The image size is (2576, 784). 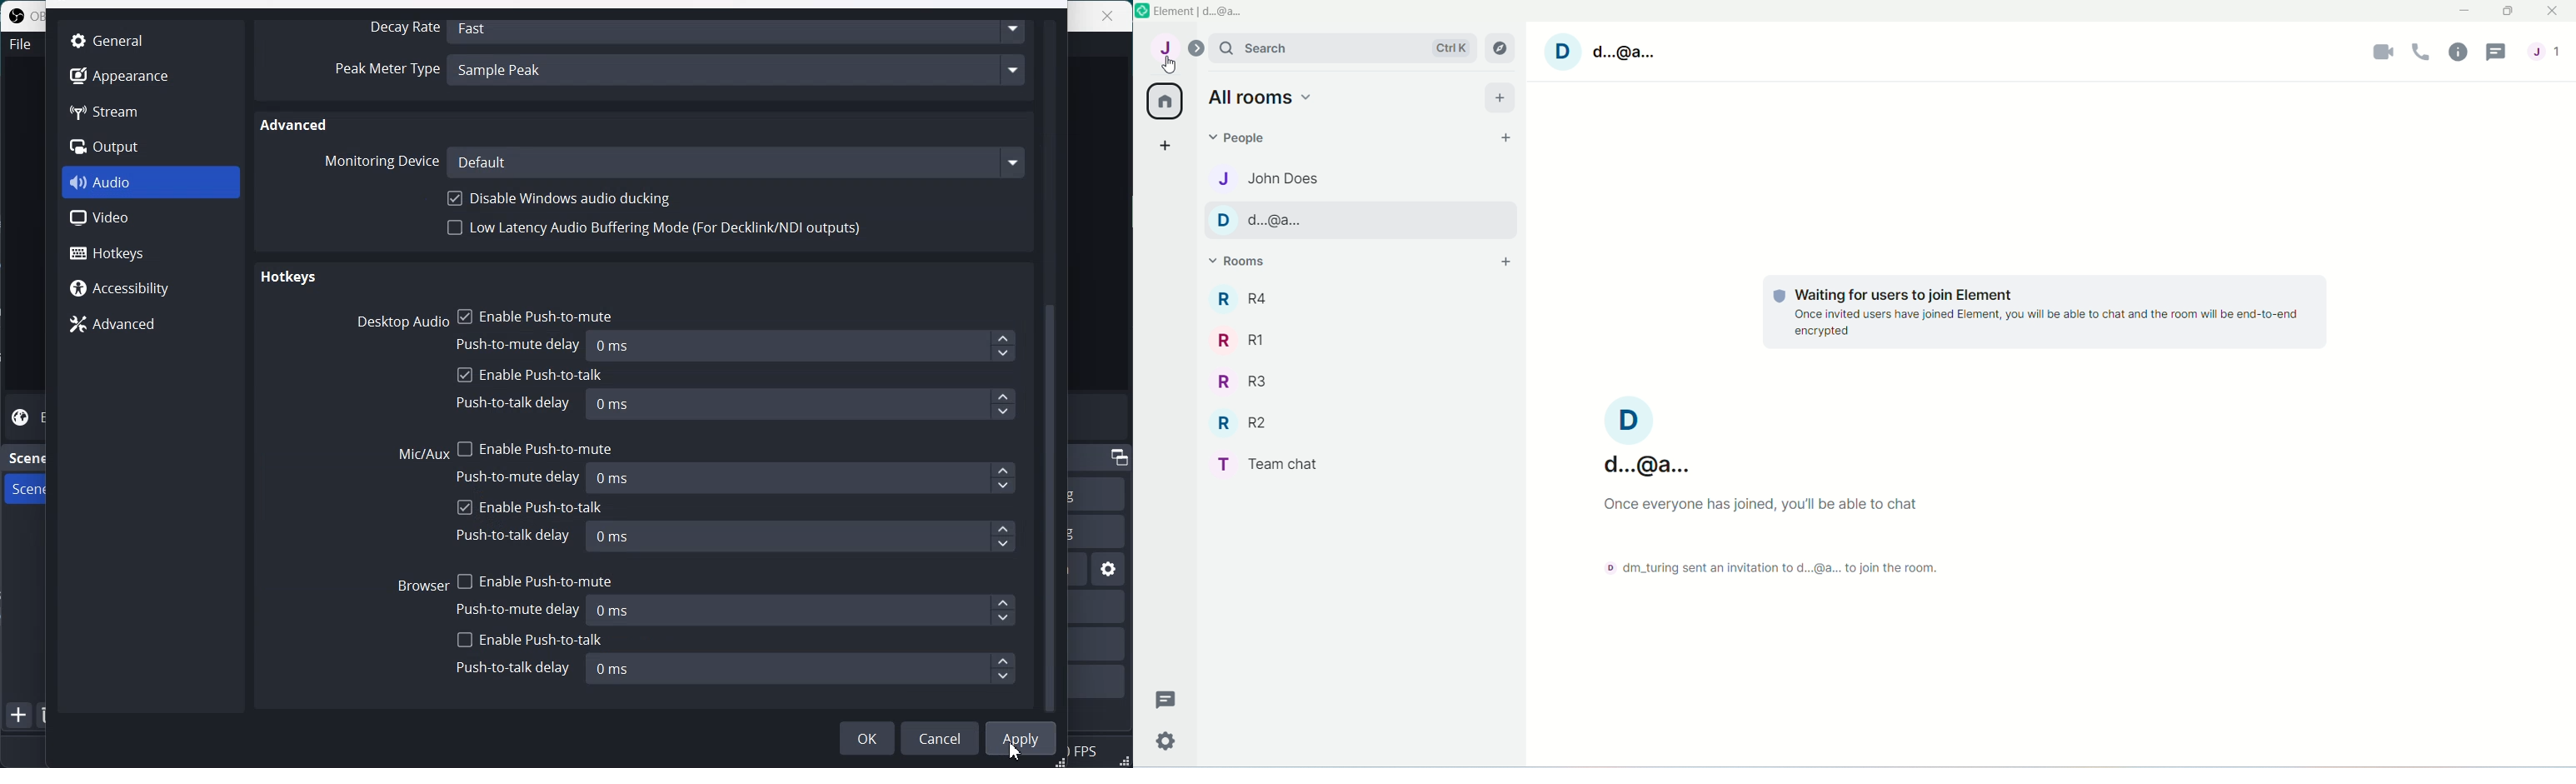 What do you see at coordinates (801, 404) in the screenshot?
I see `0 ms` at bounding box center [801, 404].